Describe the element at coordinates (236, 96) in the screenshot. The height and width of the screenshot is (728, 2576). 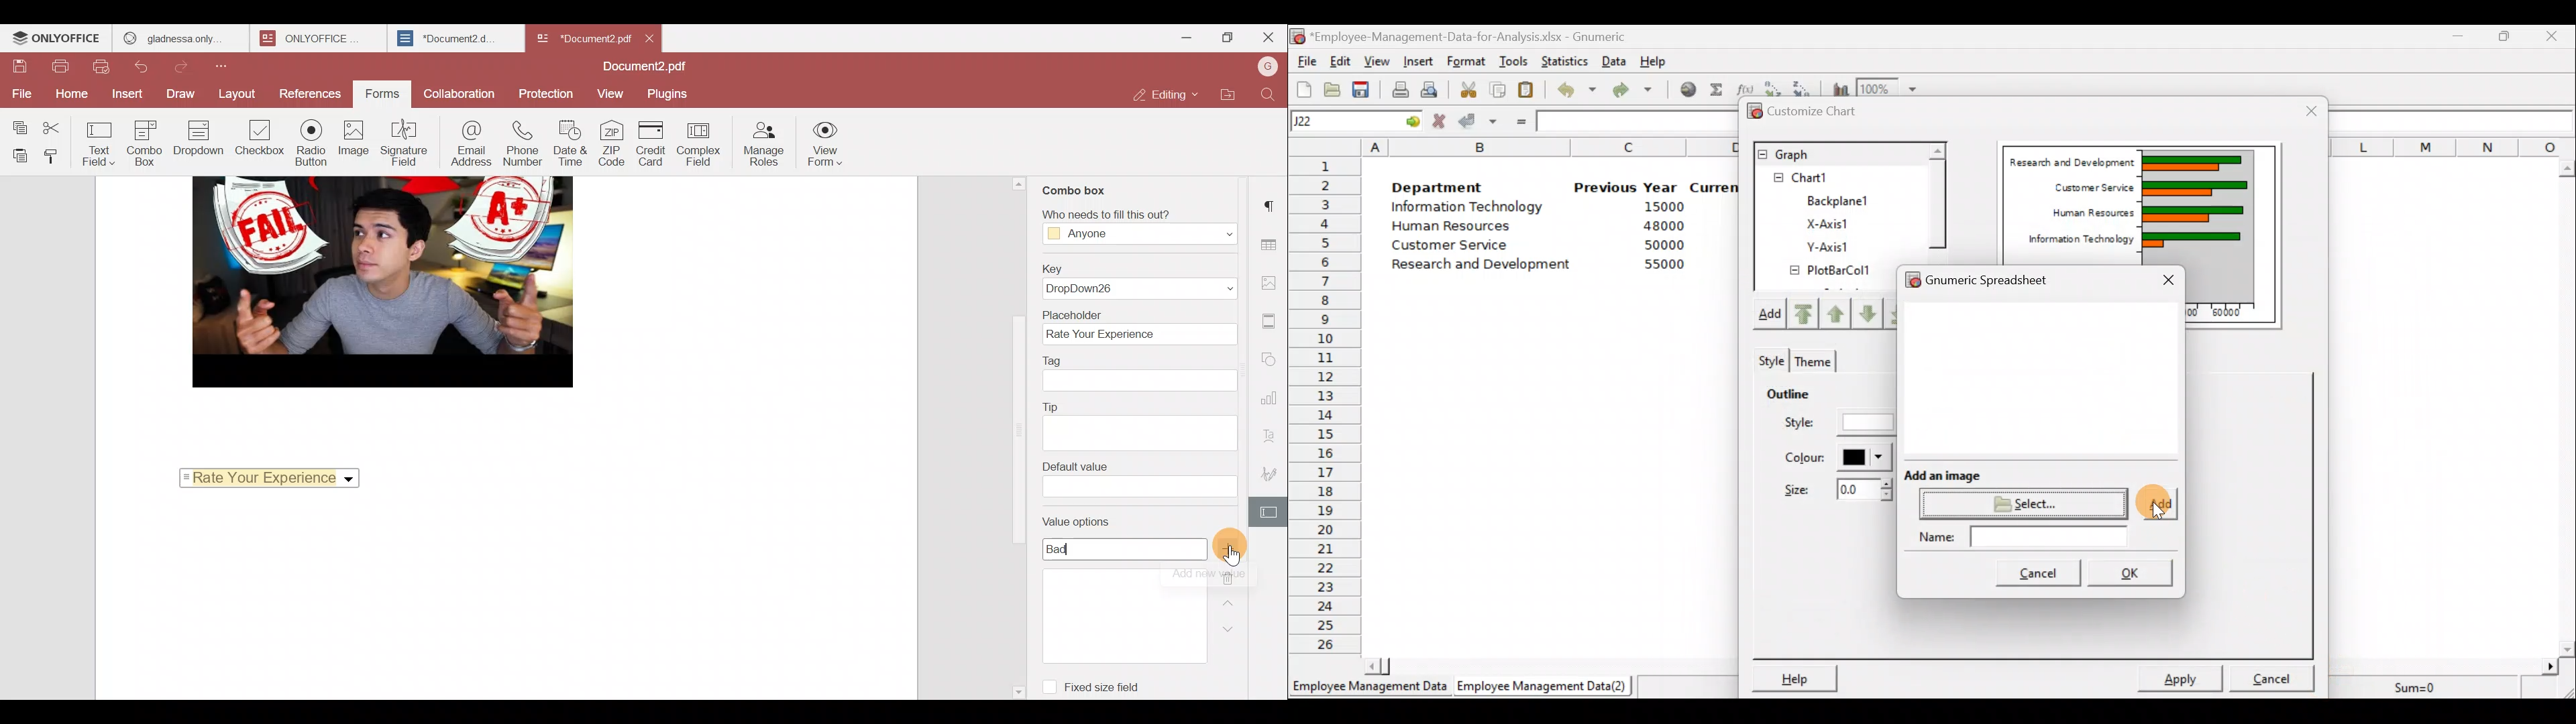
I see `Layout` at that location.